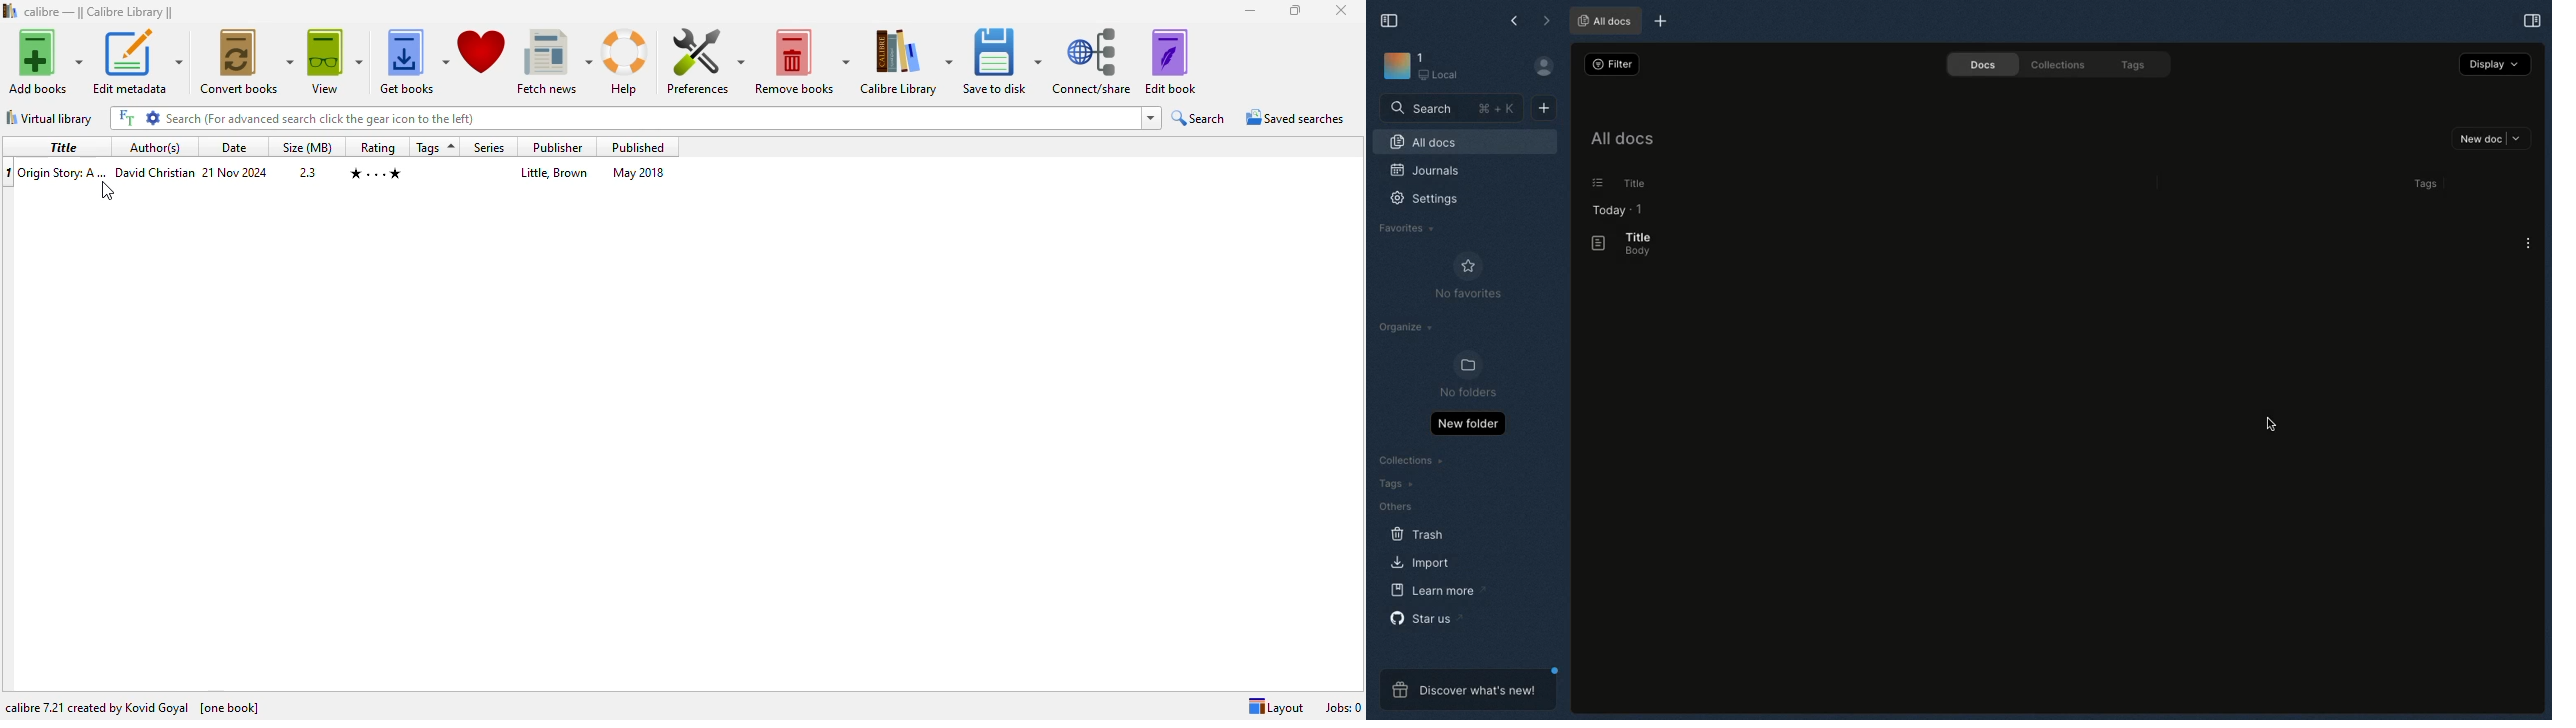 The width and height of the screenshot is (2576, 728). Describe the element at coordinates (155, 172) in the screenshot. I see `David Christian` at that location.